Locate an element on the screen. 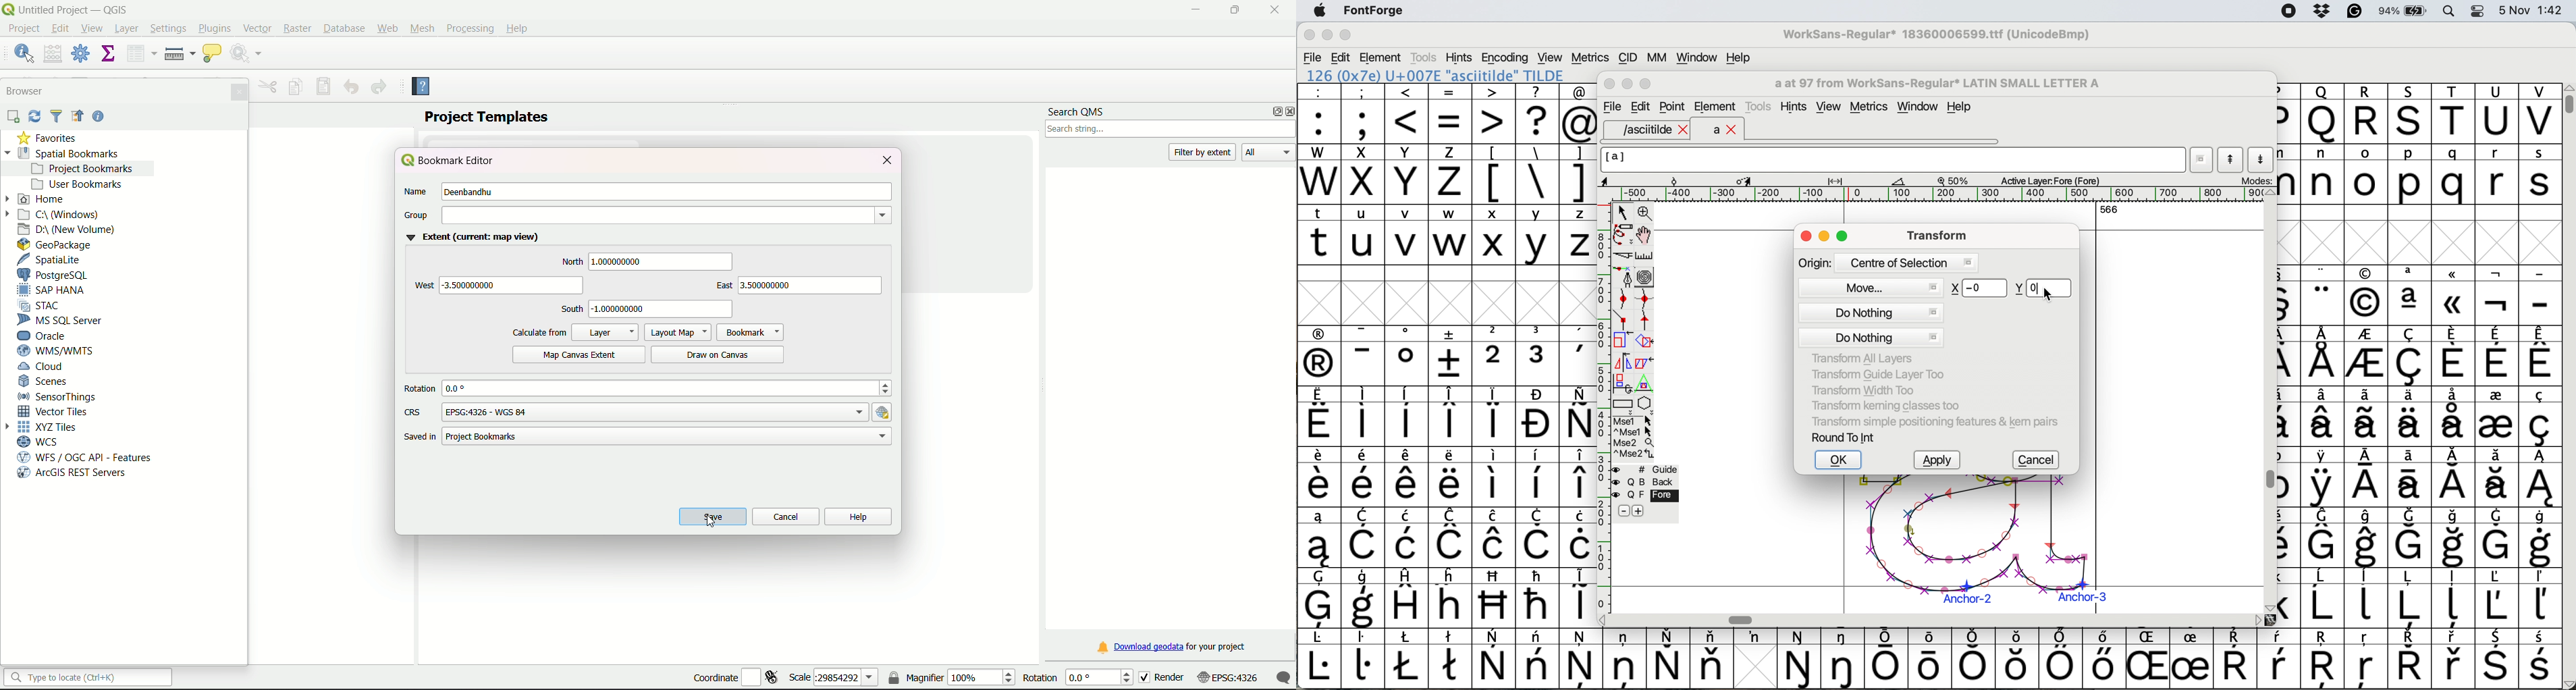 The image size is (2576, 700). MS SQL Server is located at coordinates (62, 320).